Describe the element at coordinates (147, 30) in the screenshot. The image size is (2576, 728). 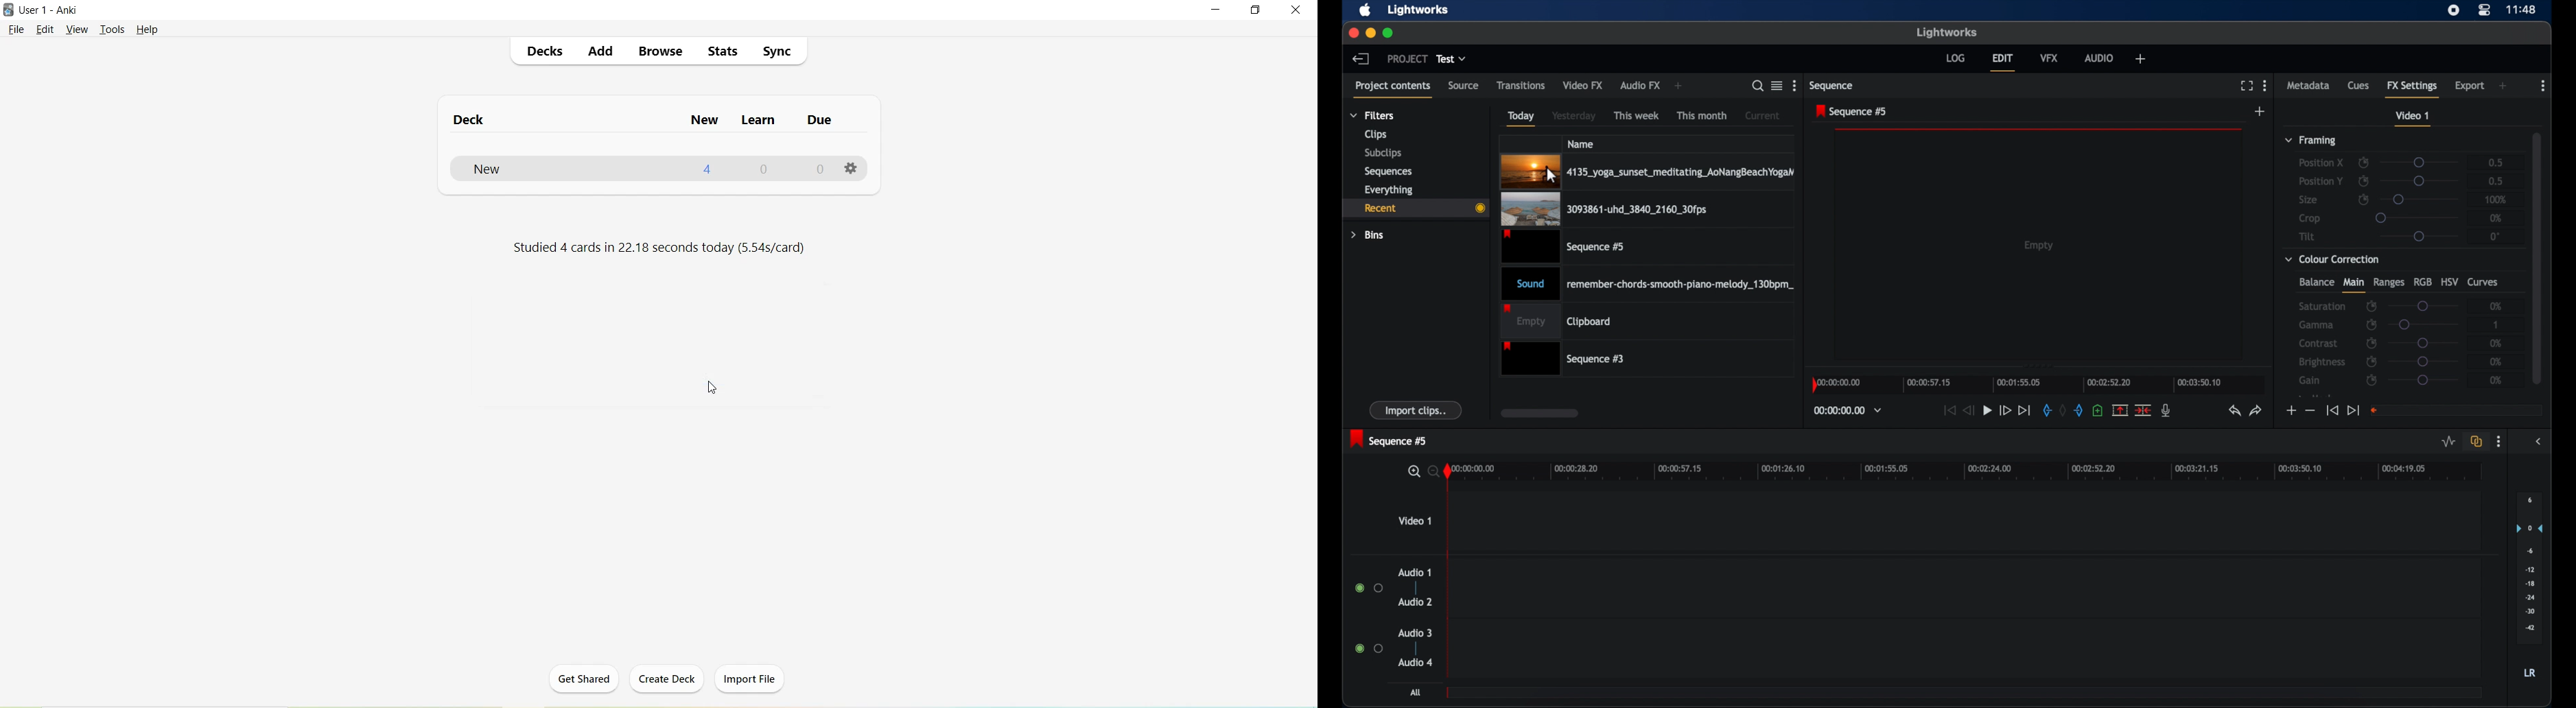
I see `Help` at that location.